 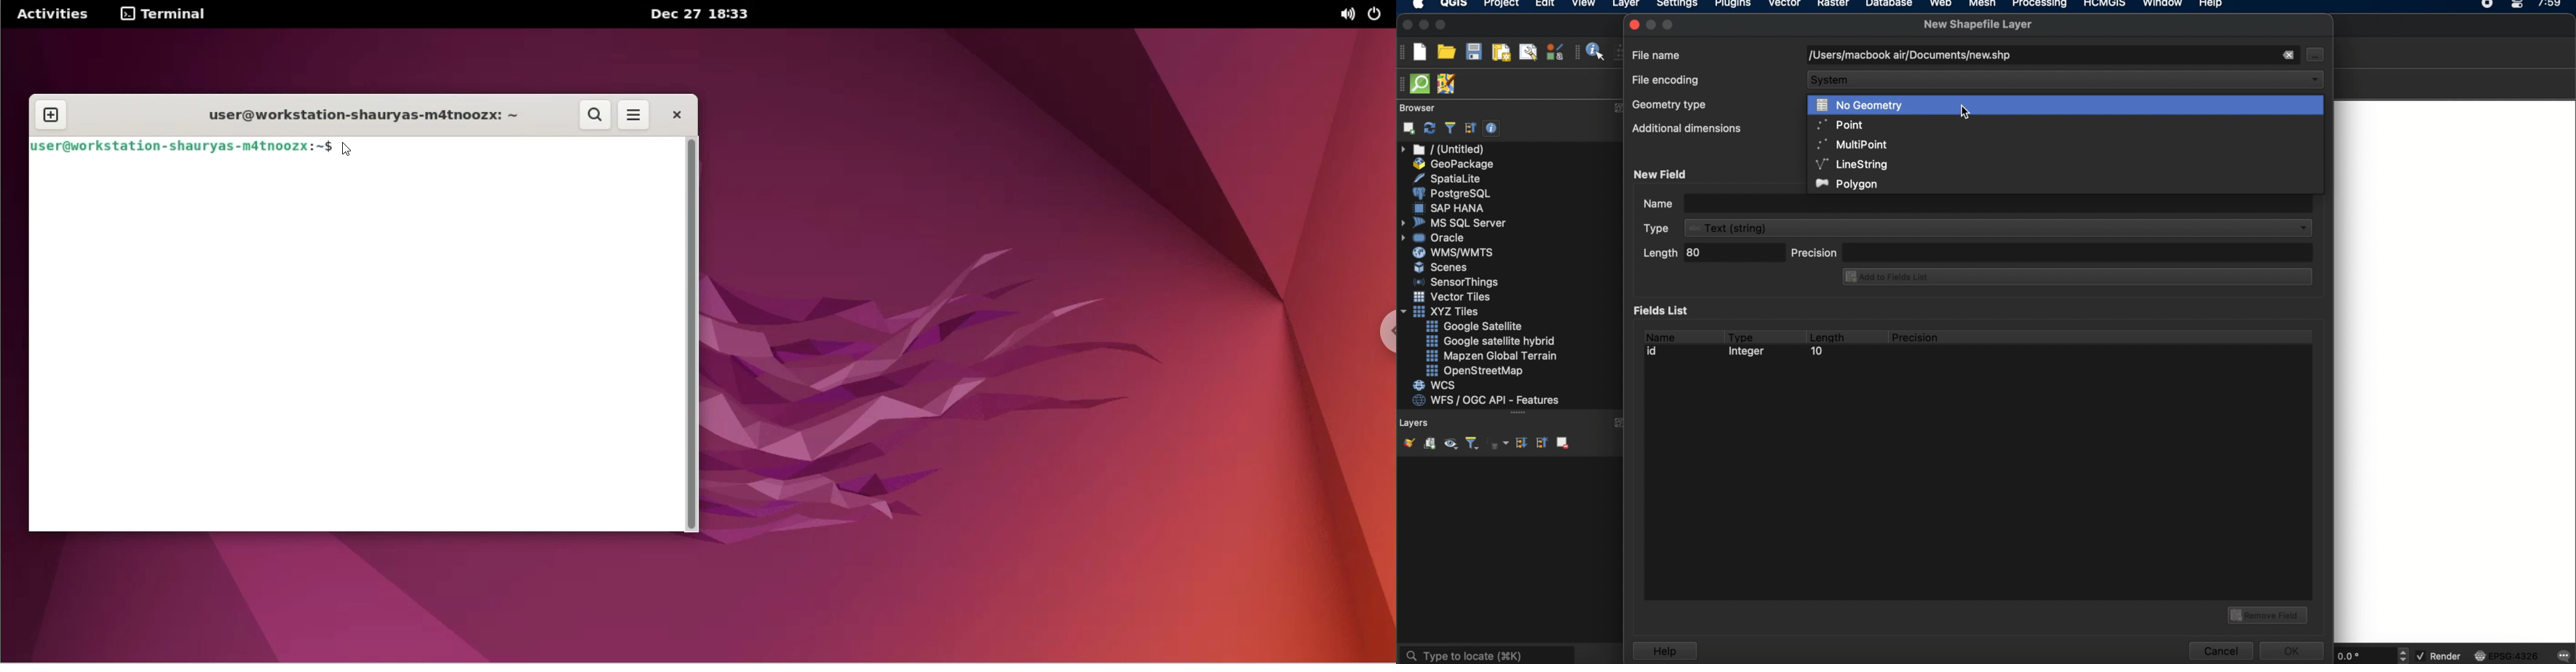 What do you see at coordinates (1978, 25) in the screenshot?
I see `new shaoefile layer` at bounding box center [1978, 25].